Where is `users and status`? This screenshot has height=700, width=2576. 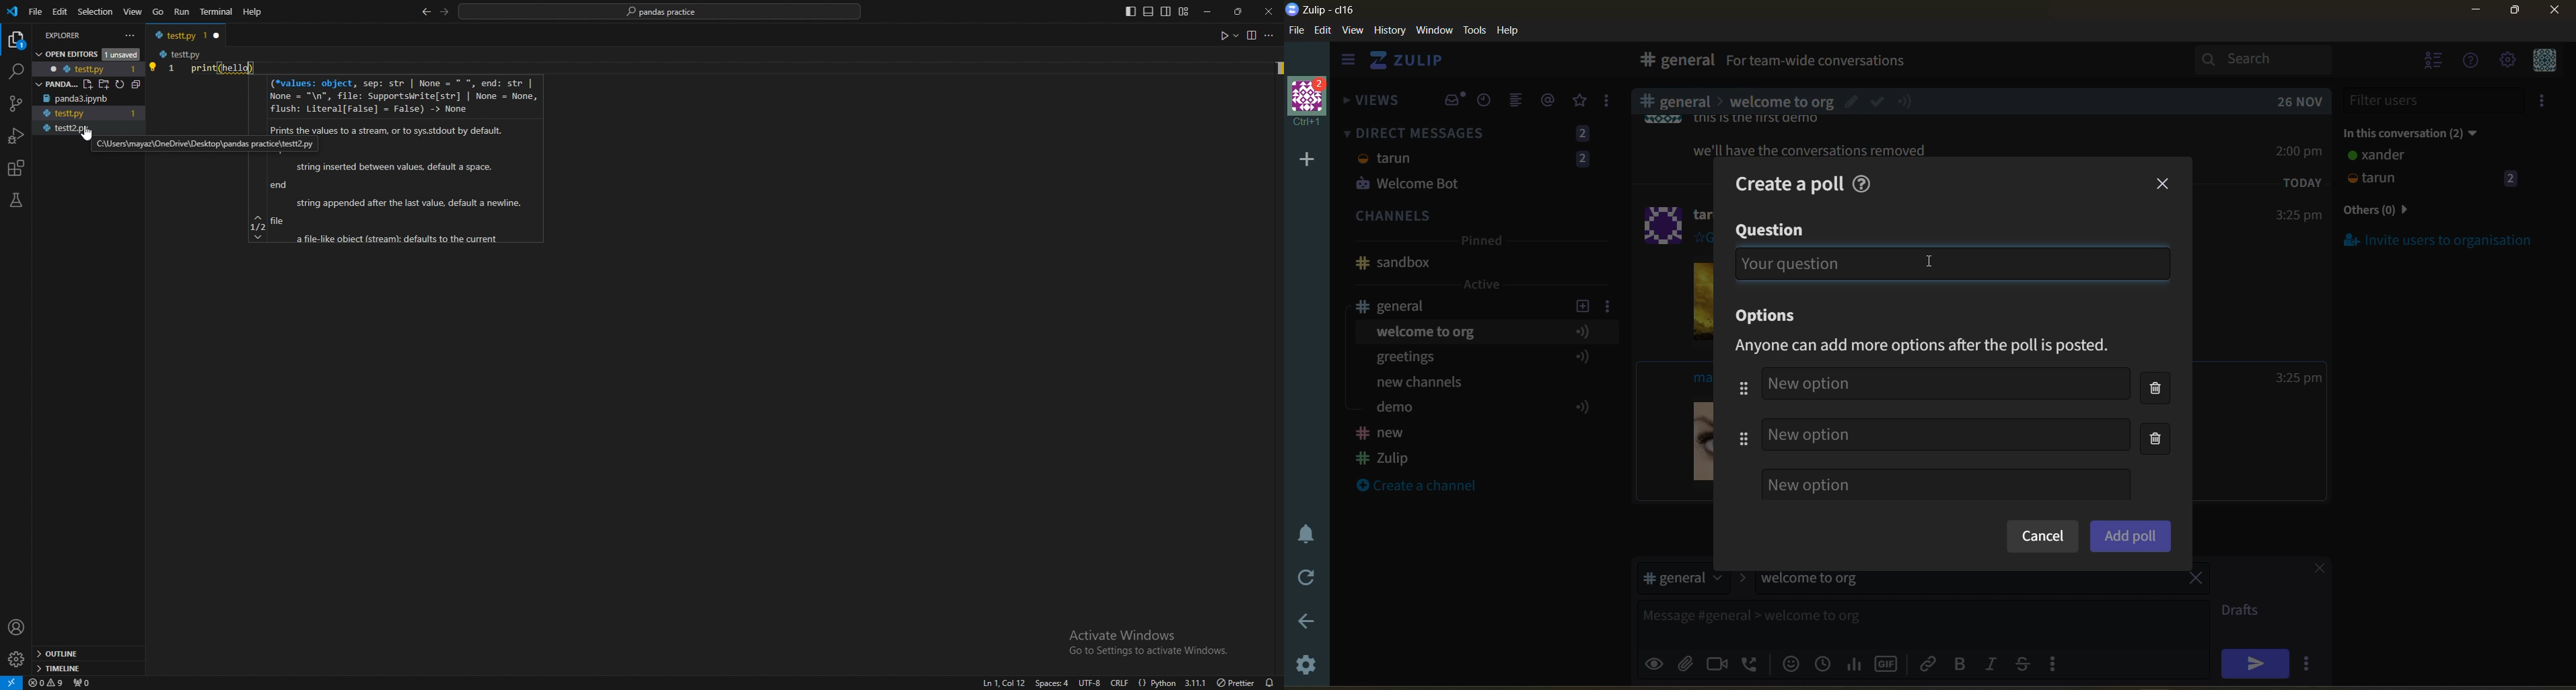 users and status is located at coordinates (2434, 169).